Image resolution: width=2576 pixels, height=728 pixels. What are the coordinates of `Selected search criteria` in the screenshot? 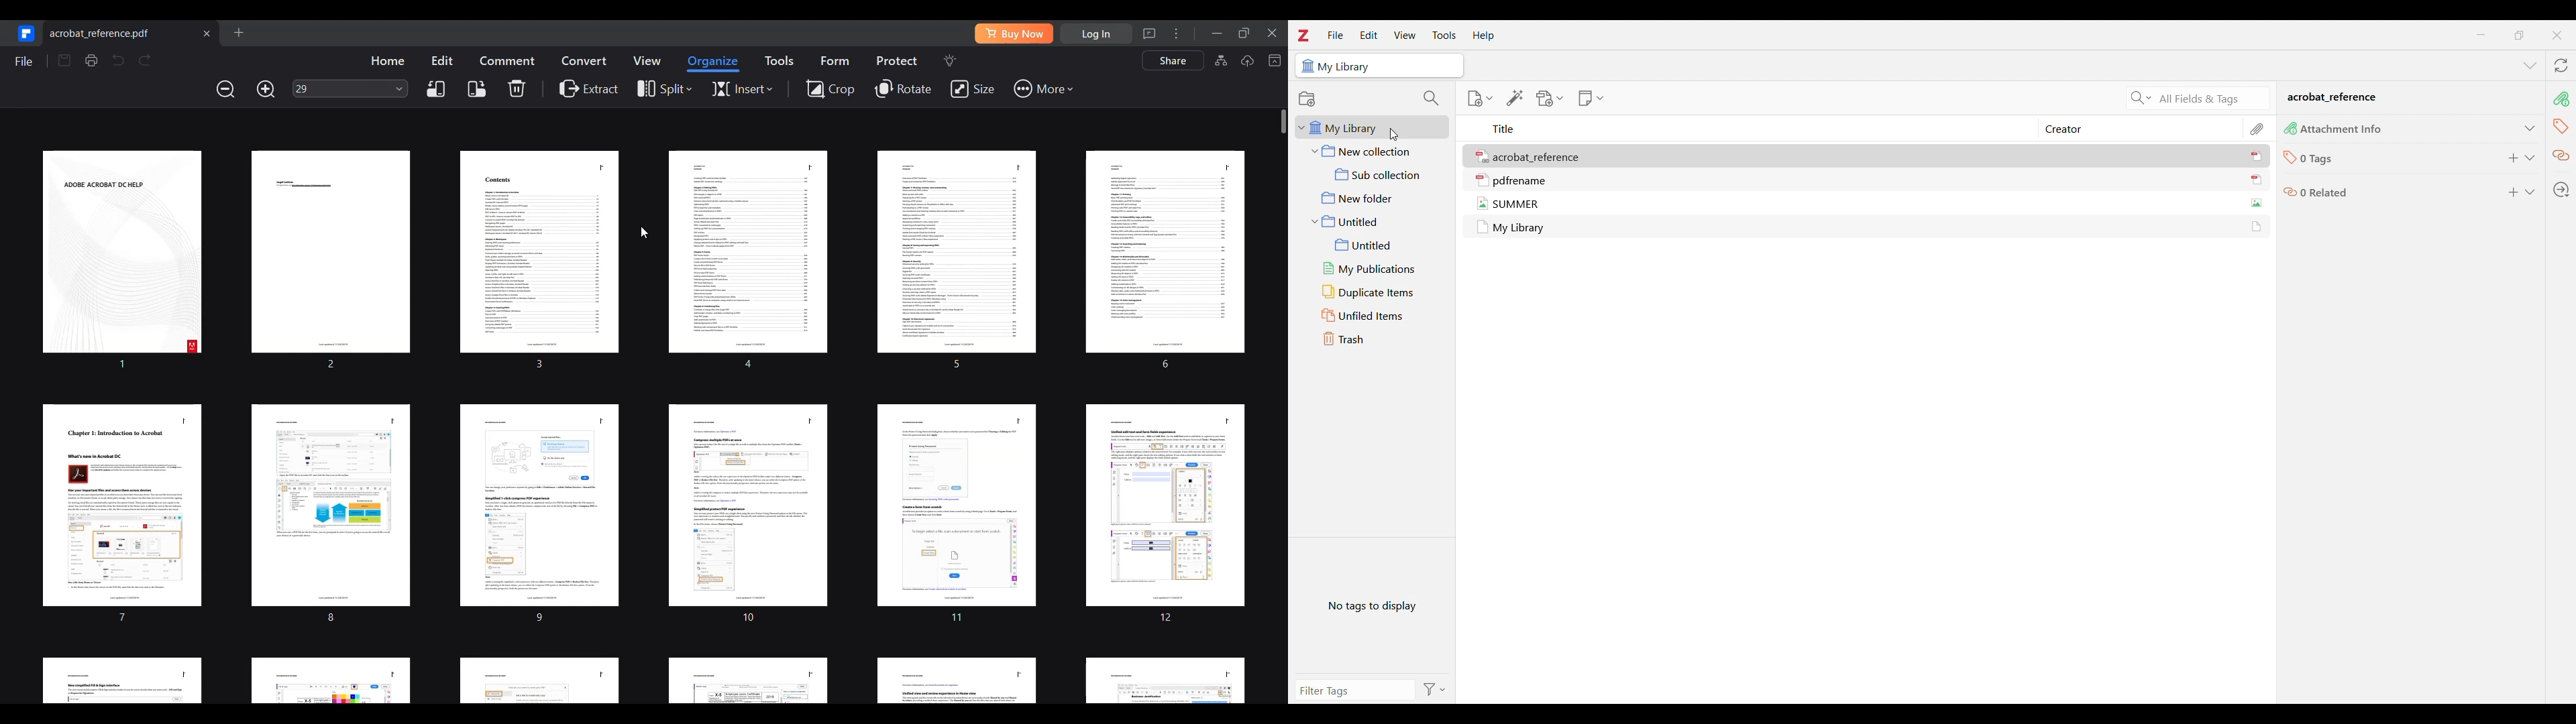 It's located at (2210, 99).